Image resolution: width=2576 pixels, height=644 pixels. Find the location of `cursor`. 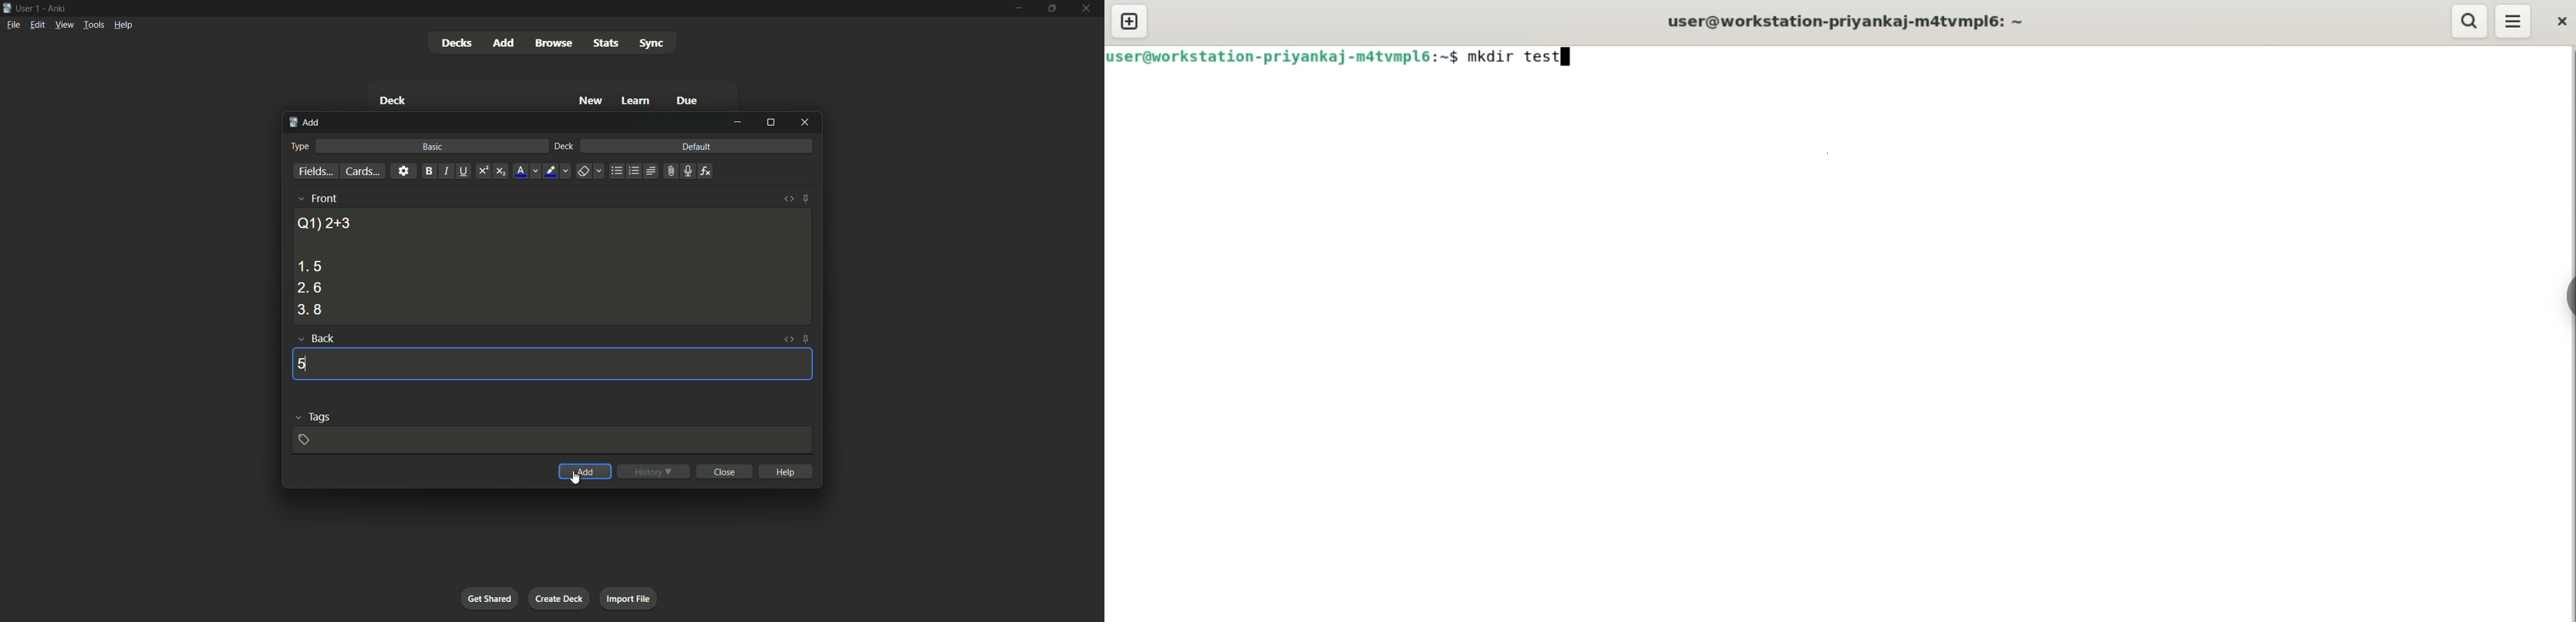

cursor is located at coordinates (578, 478).